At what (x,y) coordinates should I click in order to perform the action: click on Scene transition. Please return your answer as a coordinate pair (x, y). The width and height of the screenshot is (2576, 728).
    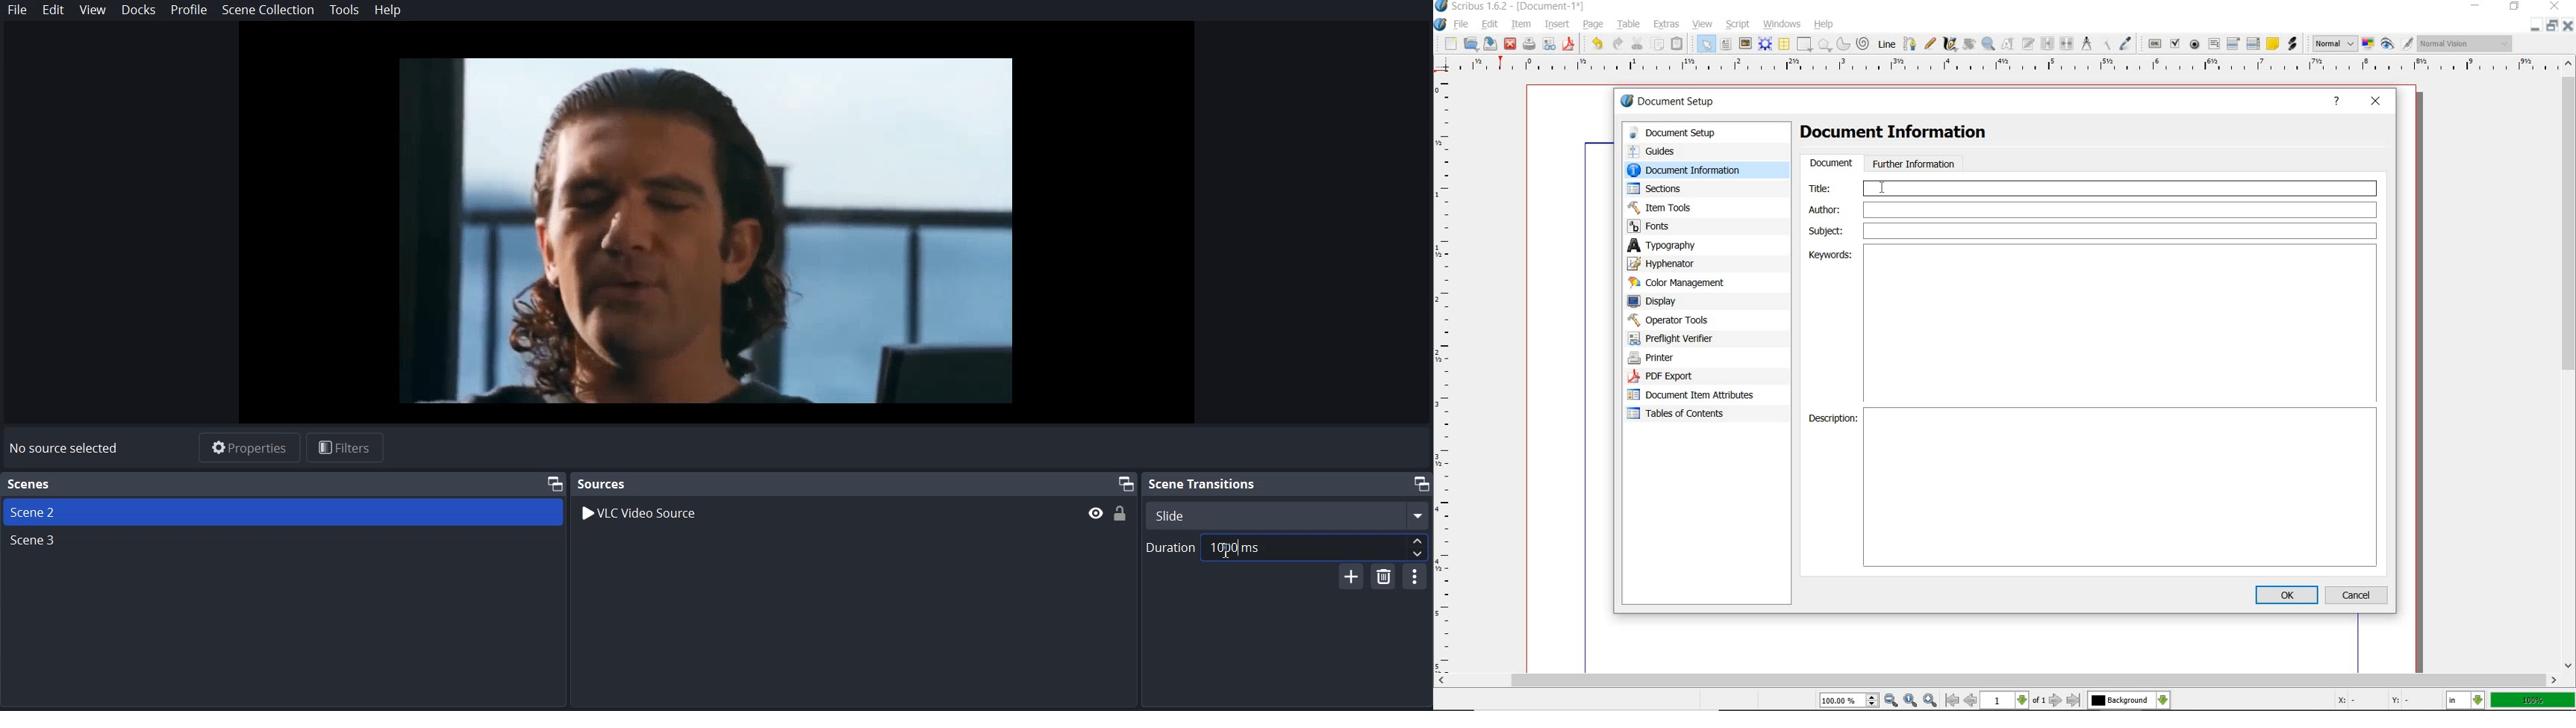
    Looking at the image, I should click on (1288, 482).